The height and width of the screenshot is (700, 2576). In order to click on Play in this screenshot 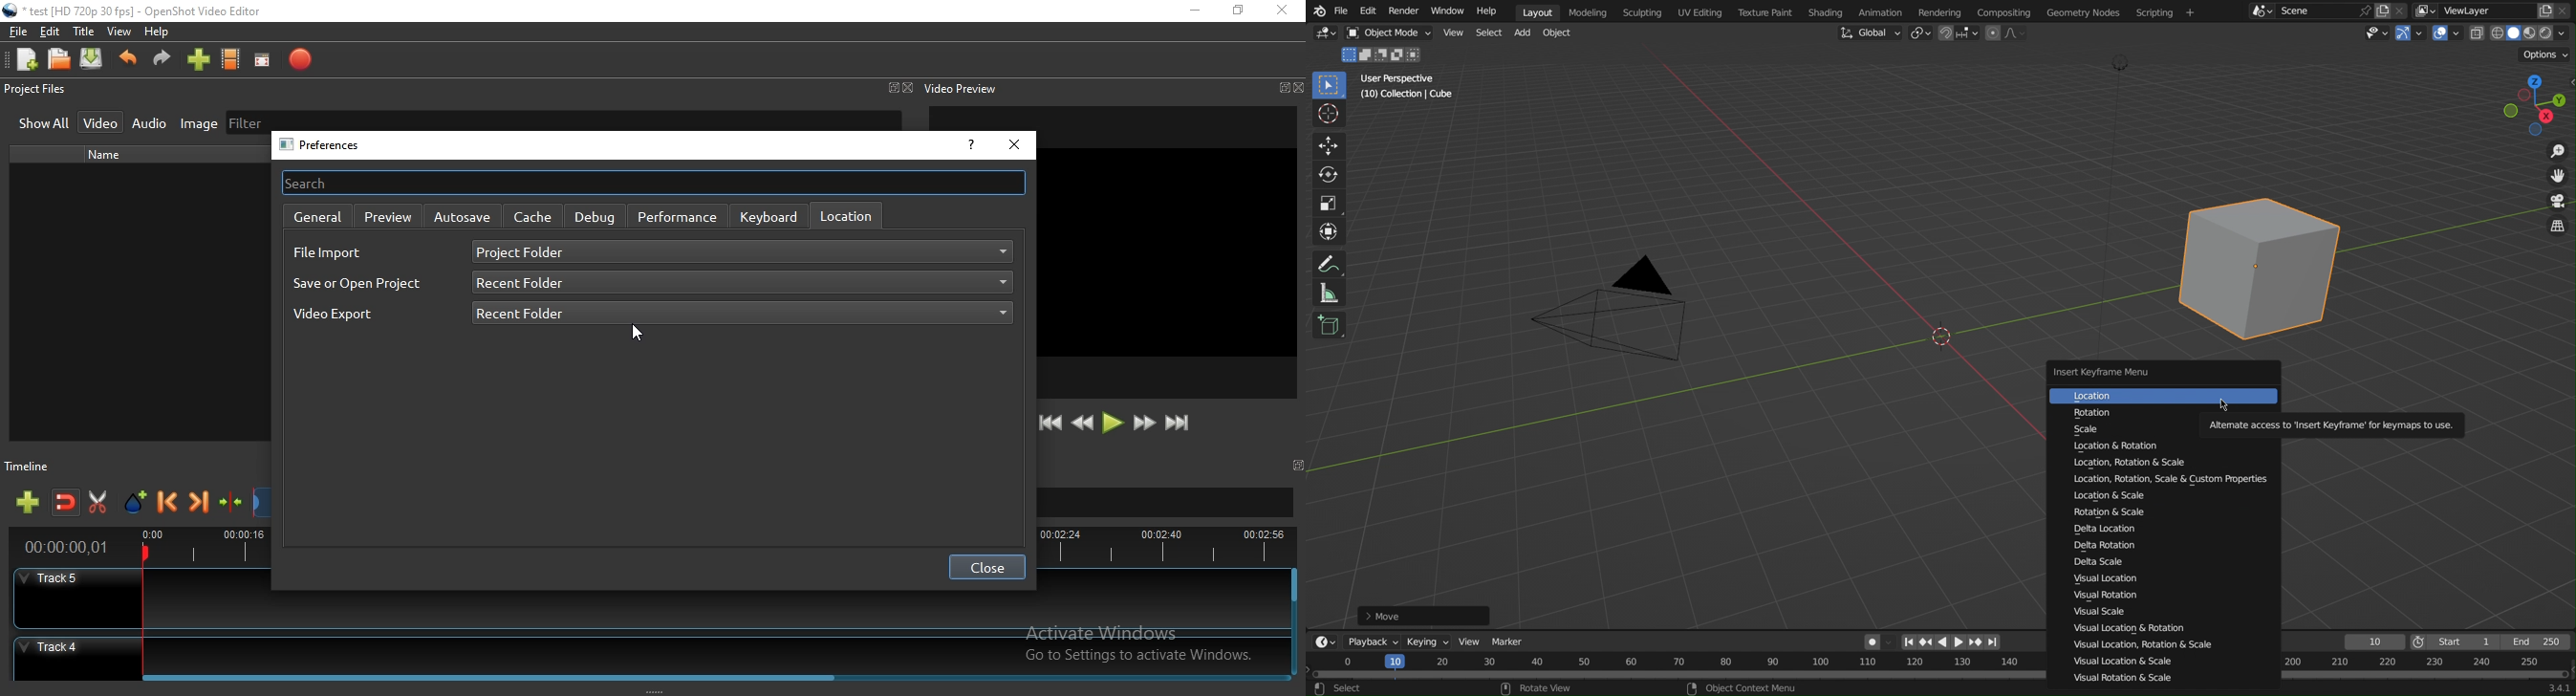, I will do `click(1113, 424)`.